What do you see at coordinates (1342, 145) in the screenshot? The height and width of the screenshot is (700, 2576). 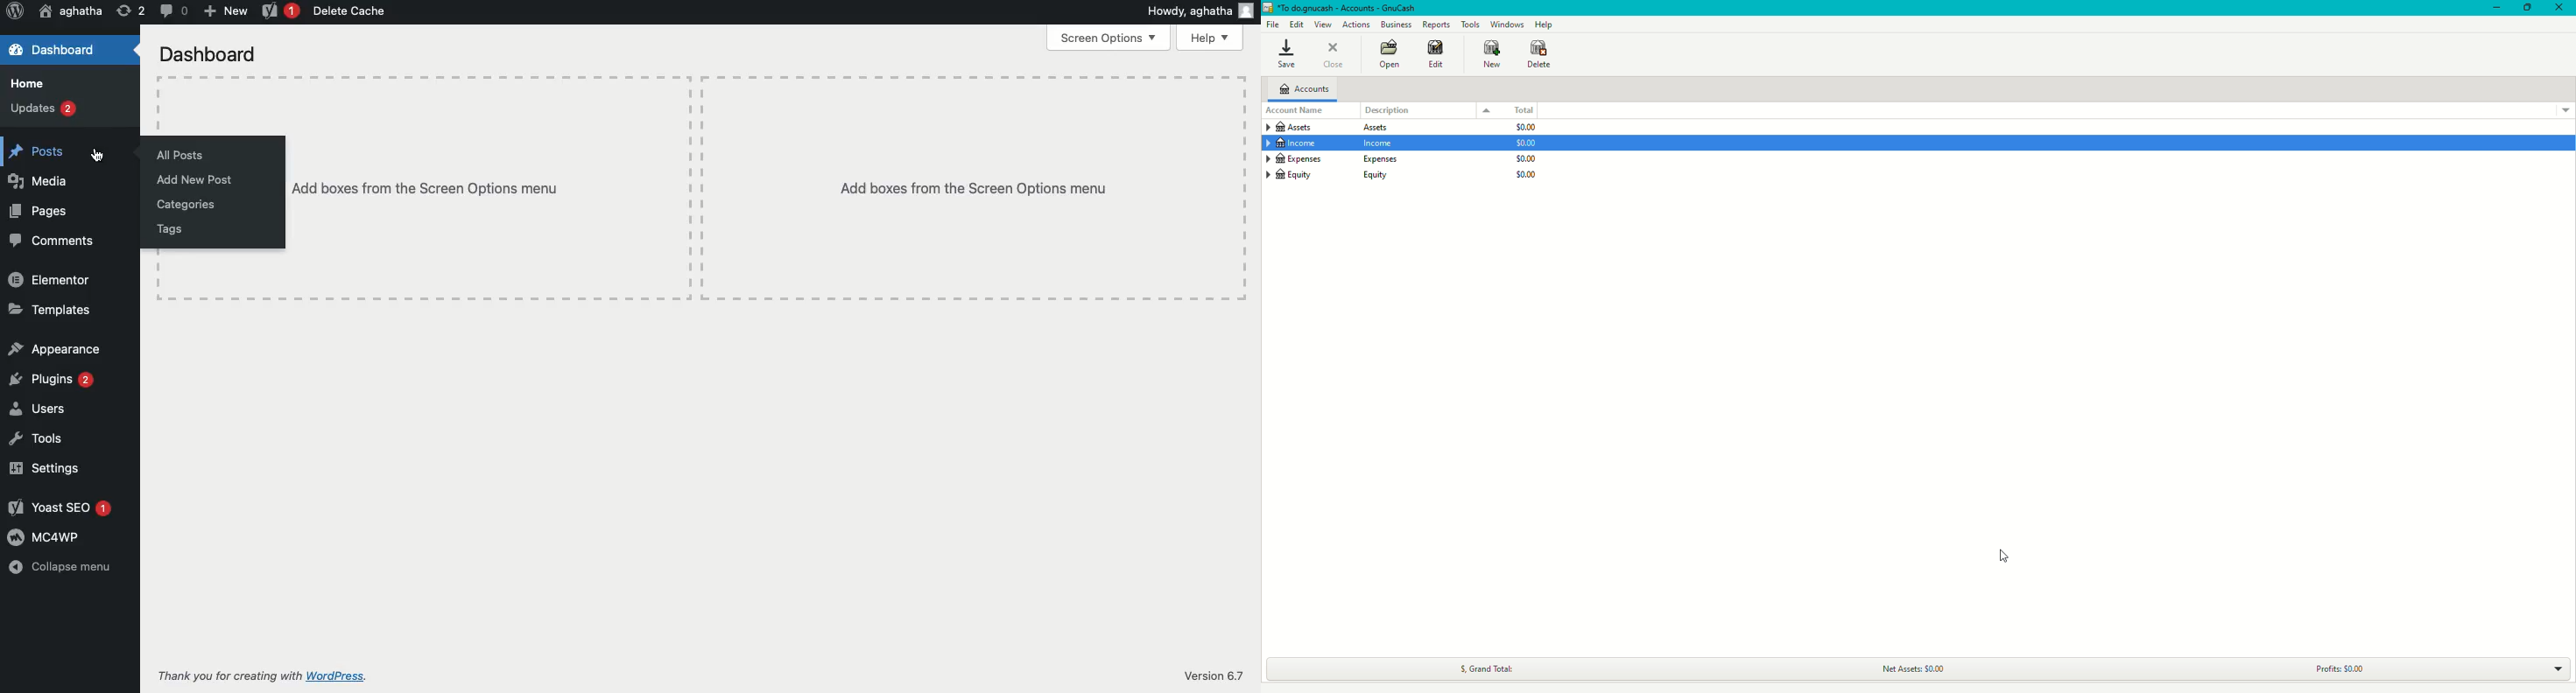 I see `Income` at bounding box center [1342, 145].